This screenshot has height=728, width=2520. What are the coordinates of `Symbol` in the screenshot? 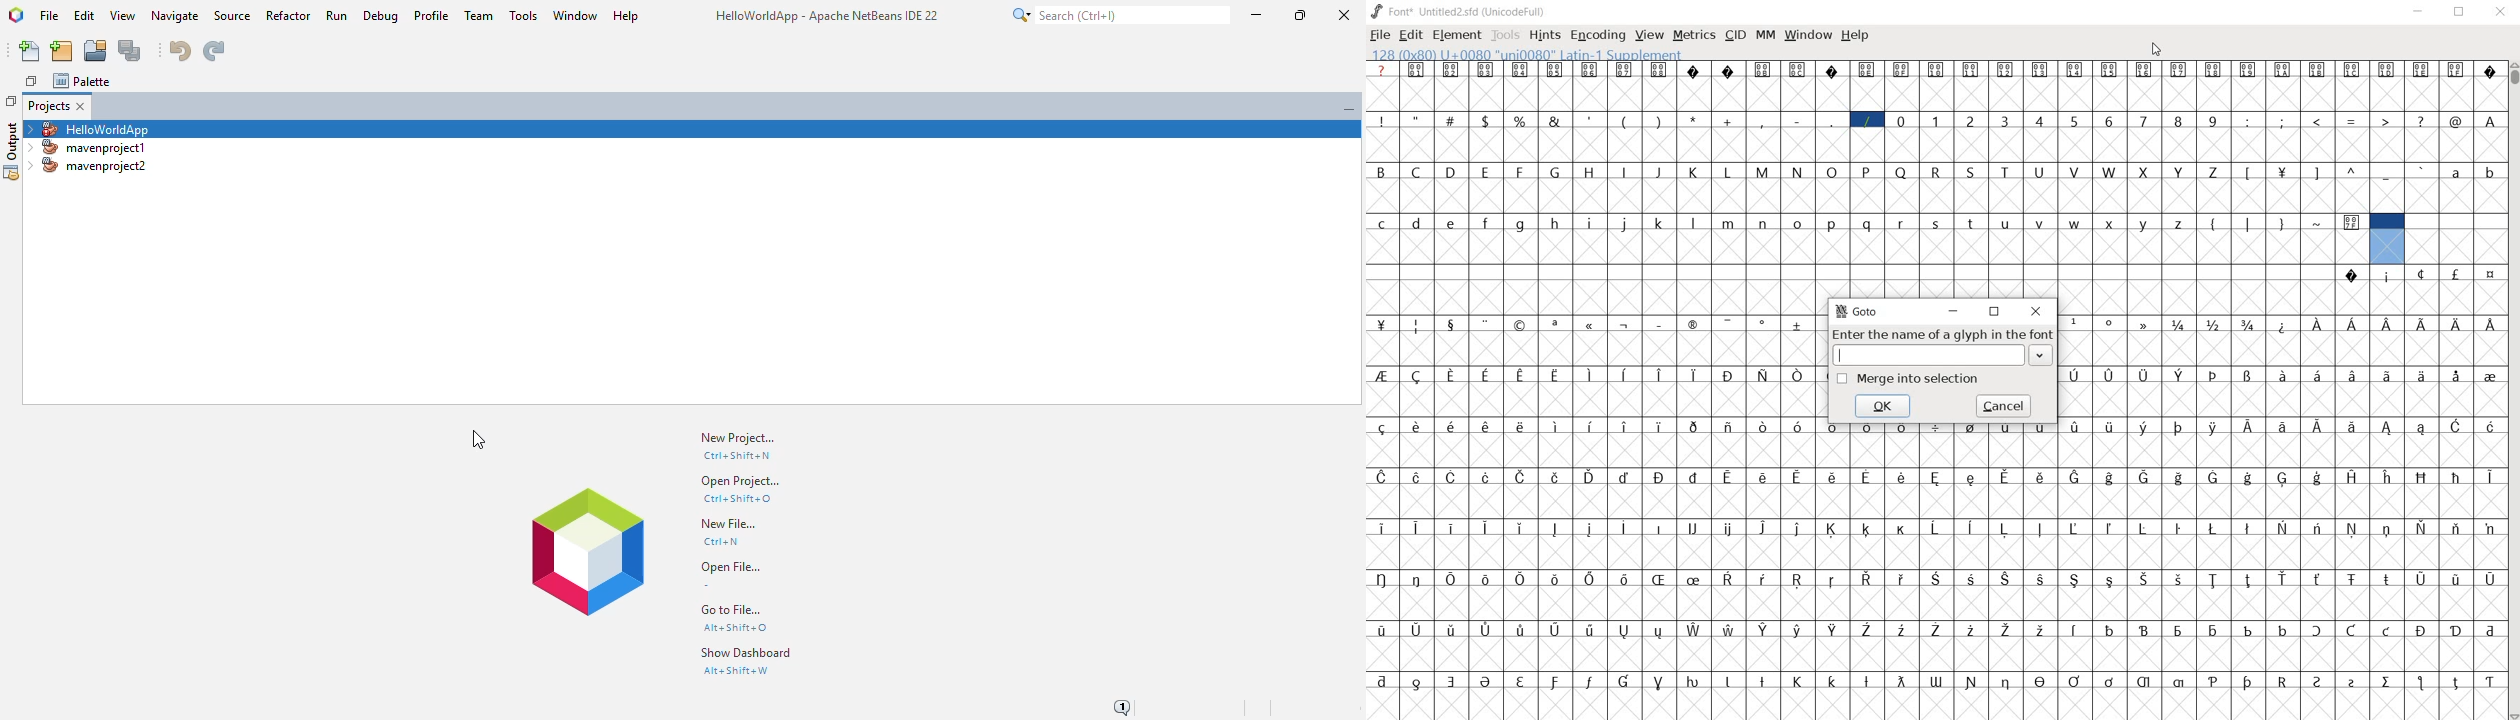 It's located at (1454, 476).